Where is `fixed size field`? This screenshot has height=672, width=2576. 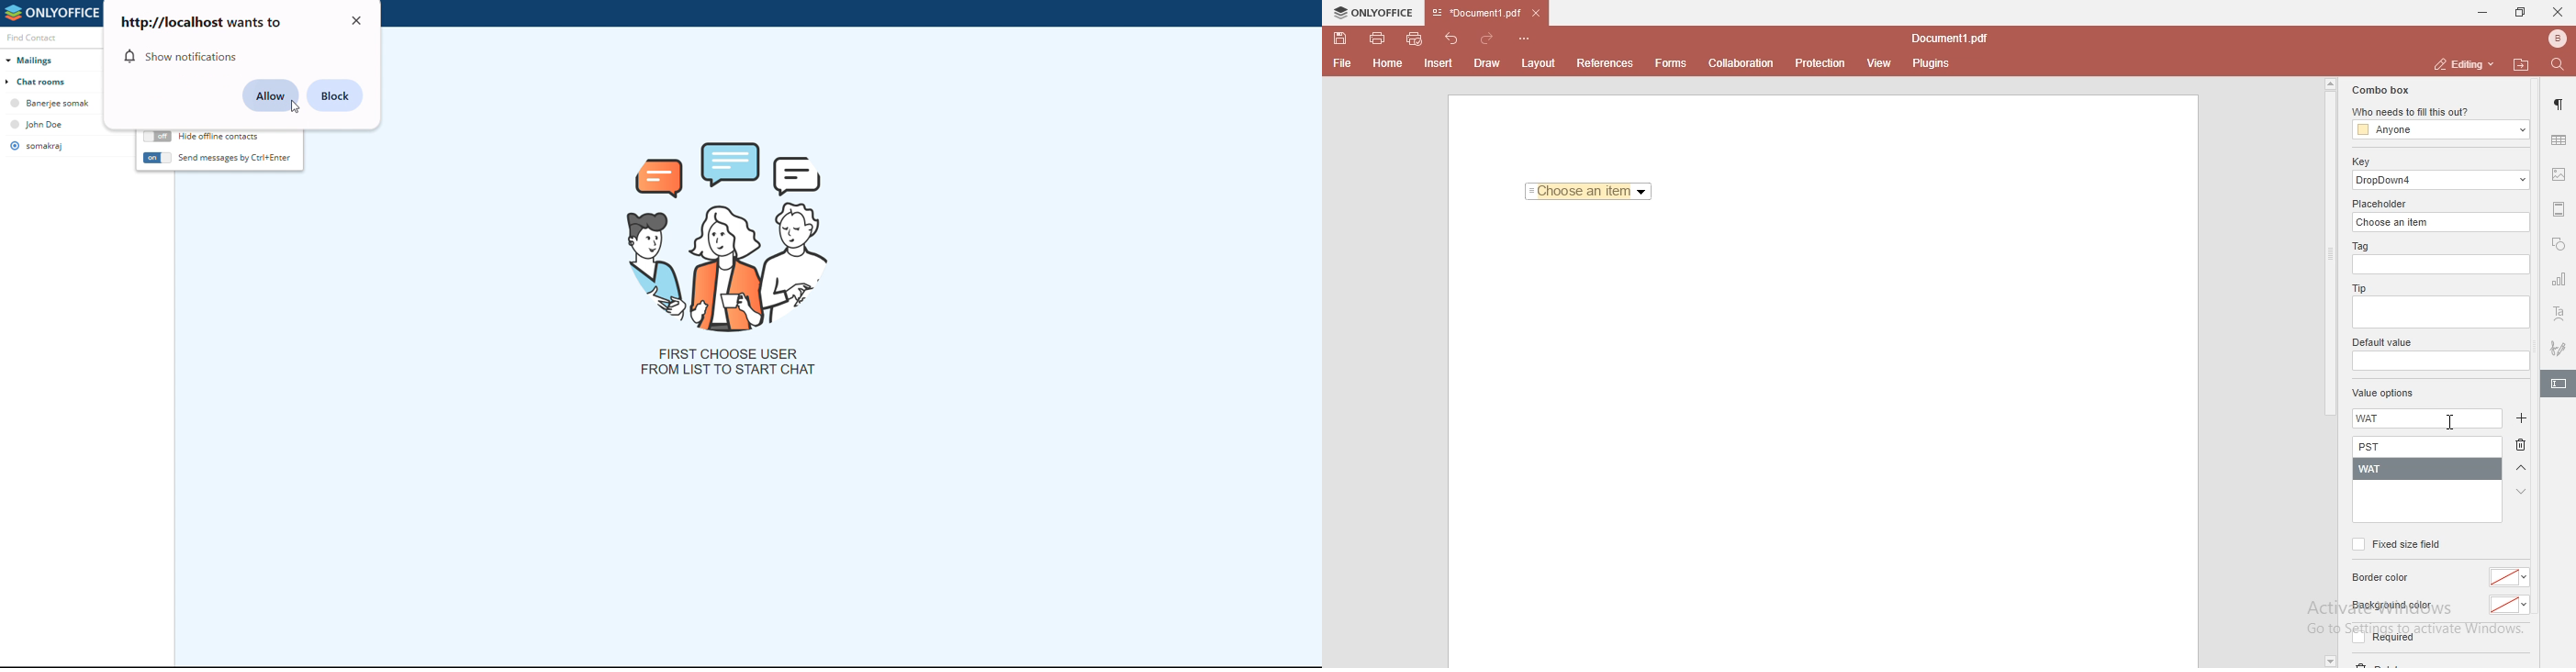 fixed size field is located at coordinates (2395, 544).